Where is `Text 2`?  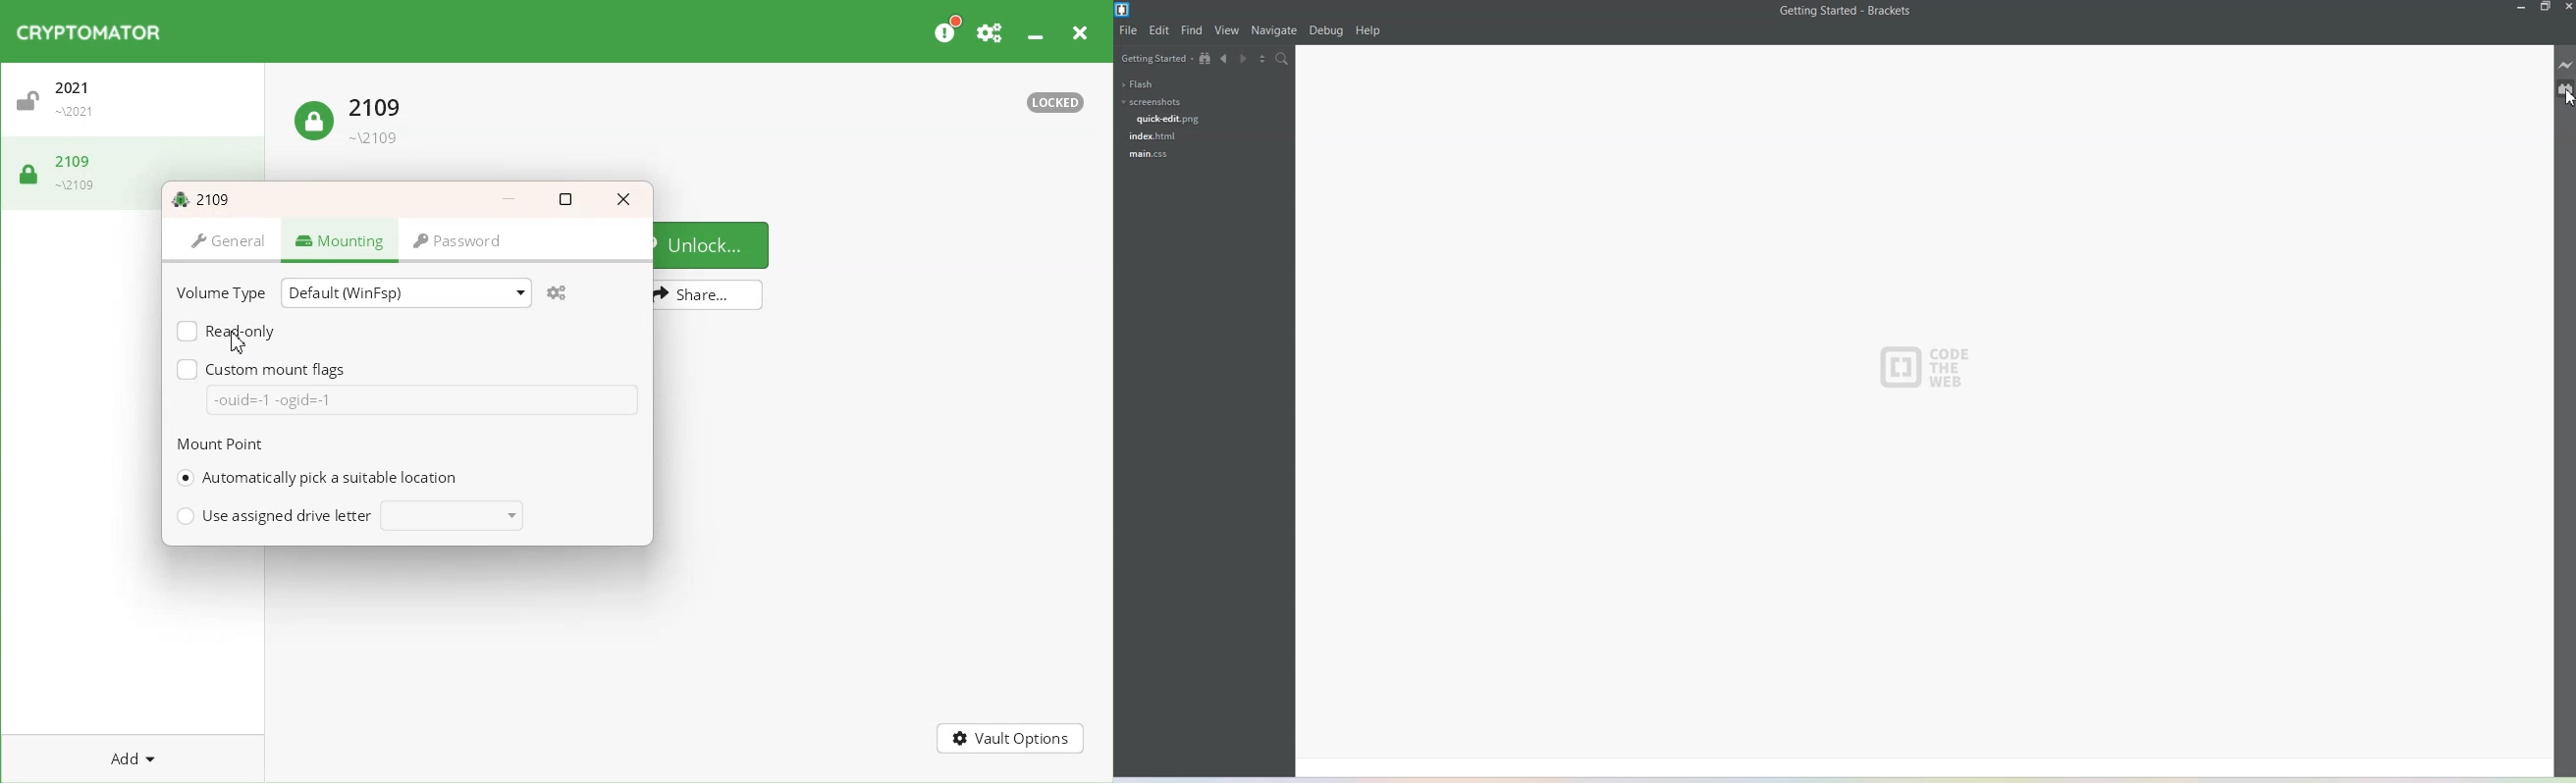
Text 2 is located at coordinates (220, 444).